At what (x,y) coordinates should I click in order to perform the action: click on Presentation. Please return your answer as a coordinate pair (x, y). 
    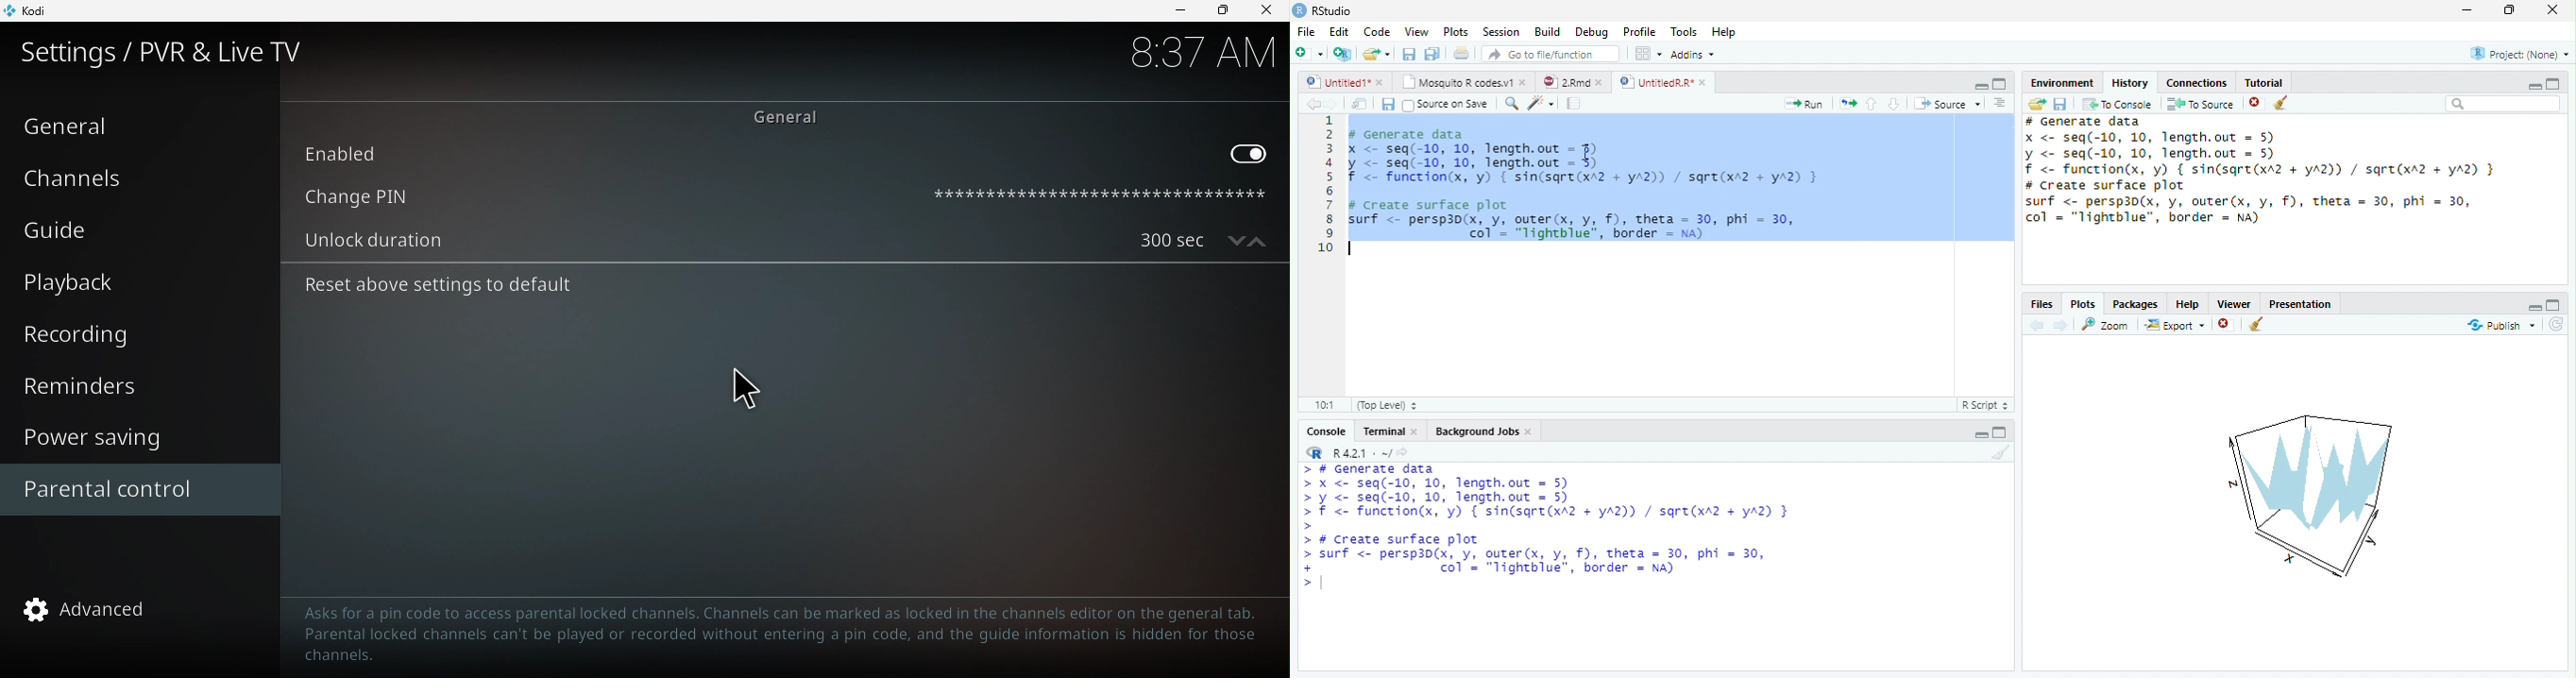
    Looking at the image, I should click on (2300, 303).